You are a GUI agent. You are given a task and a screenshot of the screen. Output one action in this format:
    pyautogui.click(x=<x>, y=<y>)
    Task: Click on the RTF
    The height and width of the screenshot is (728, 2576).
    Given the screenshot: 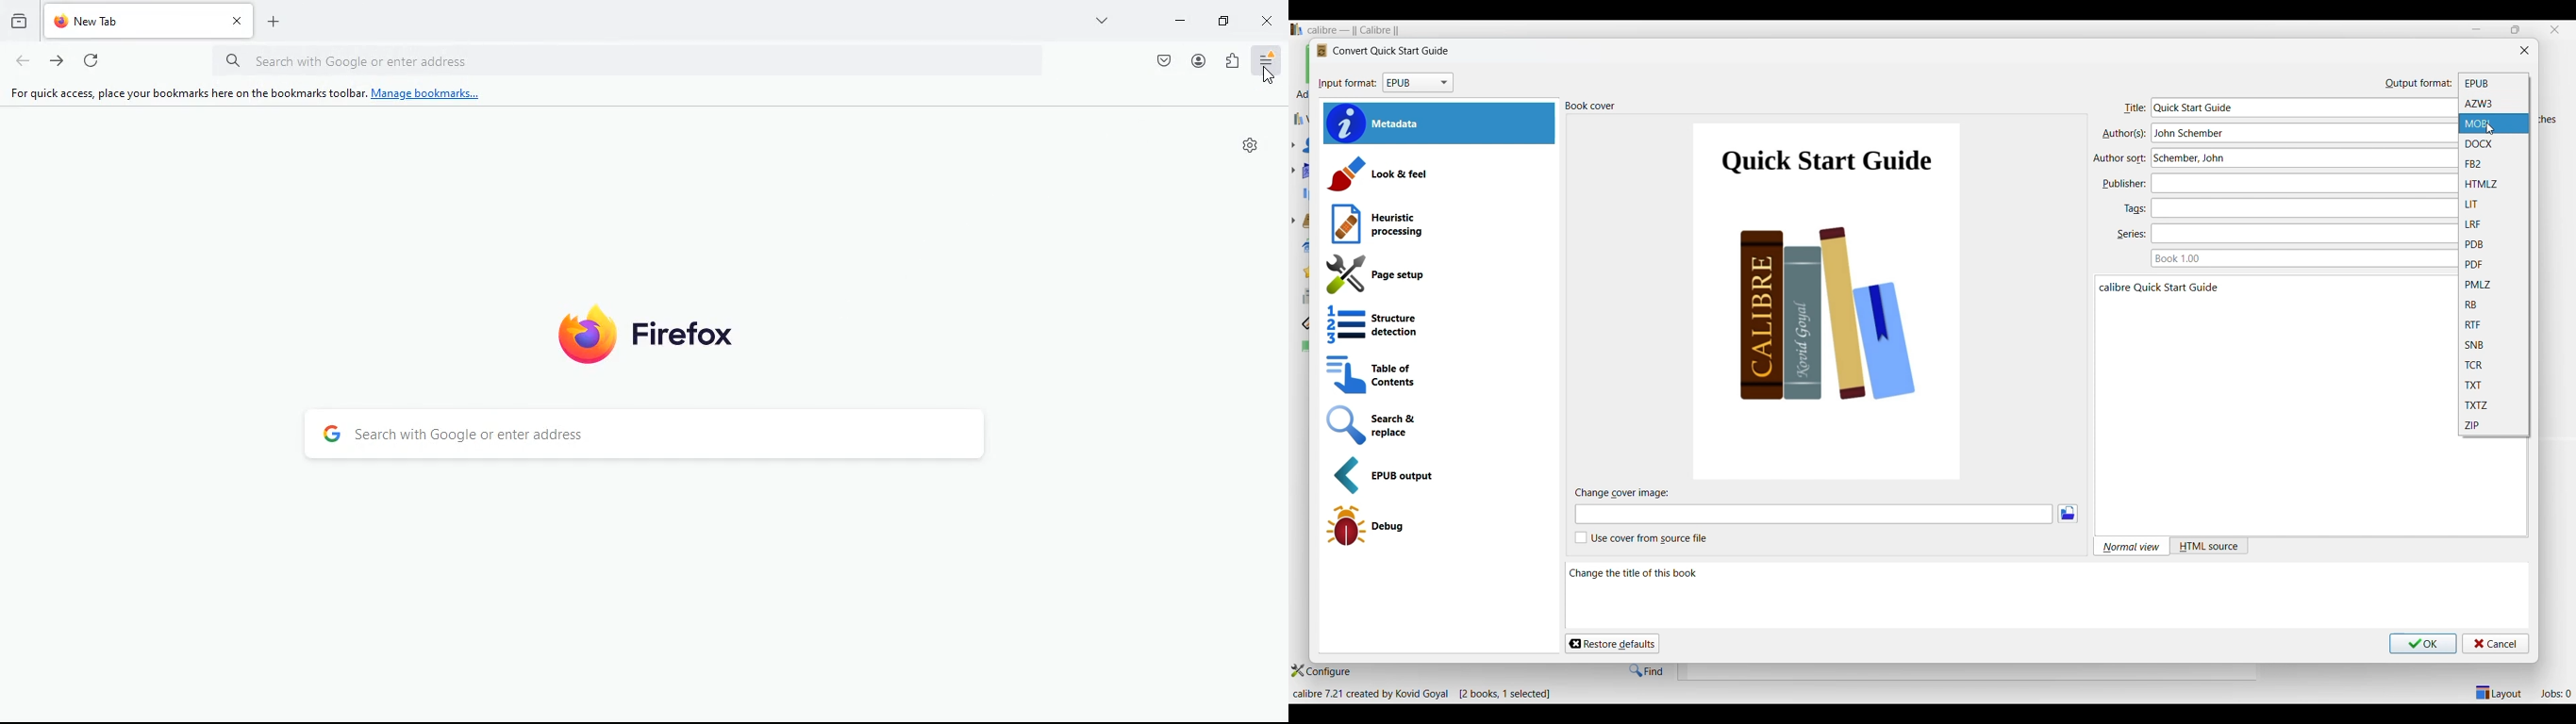 What is the action you would take?
    pyautogui.click(x=2494, y=324)
    